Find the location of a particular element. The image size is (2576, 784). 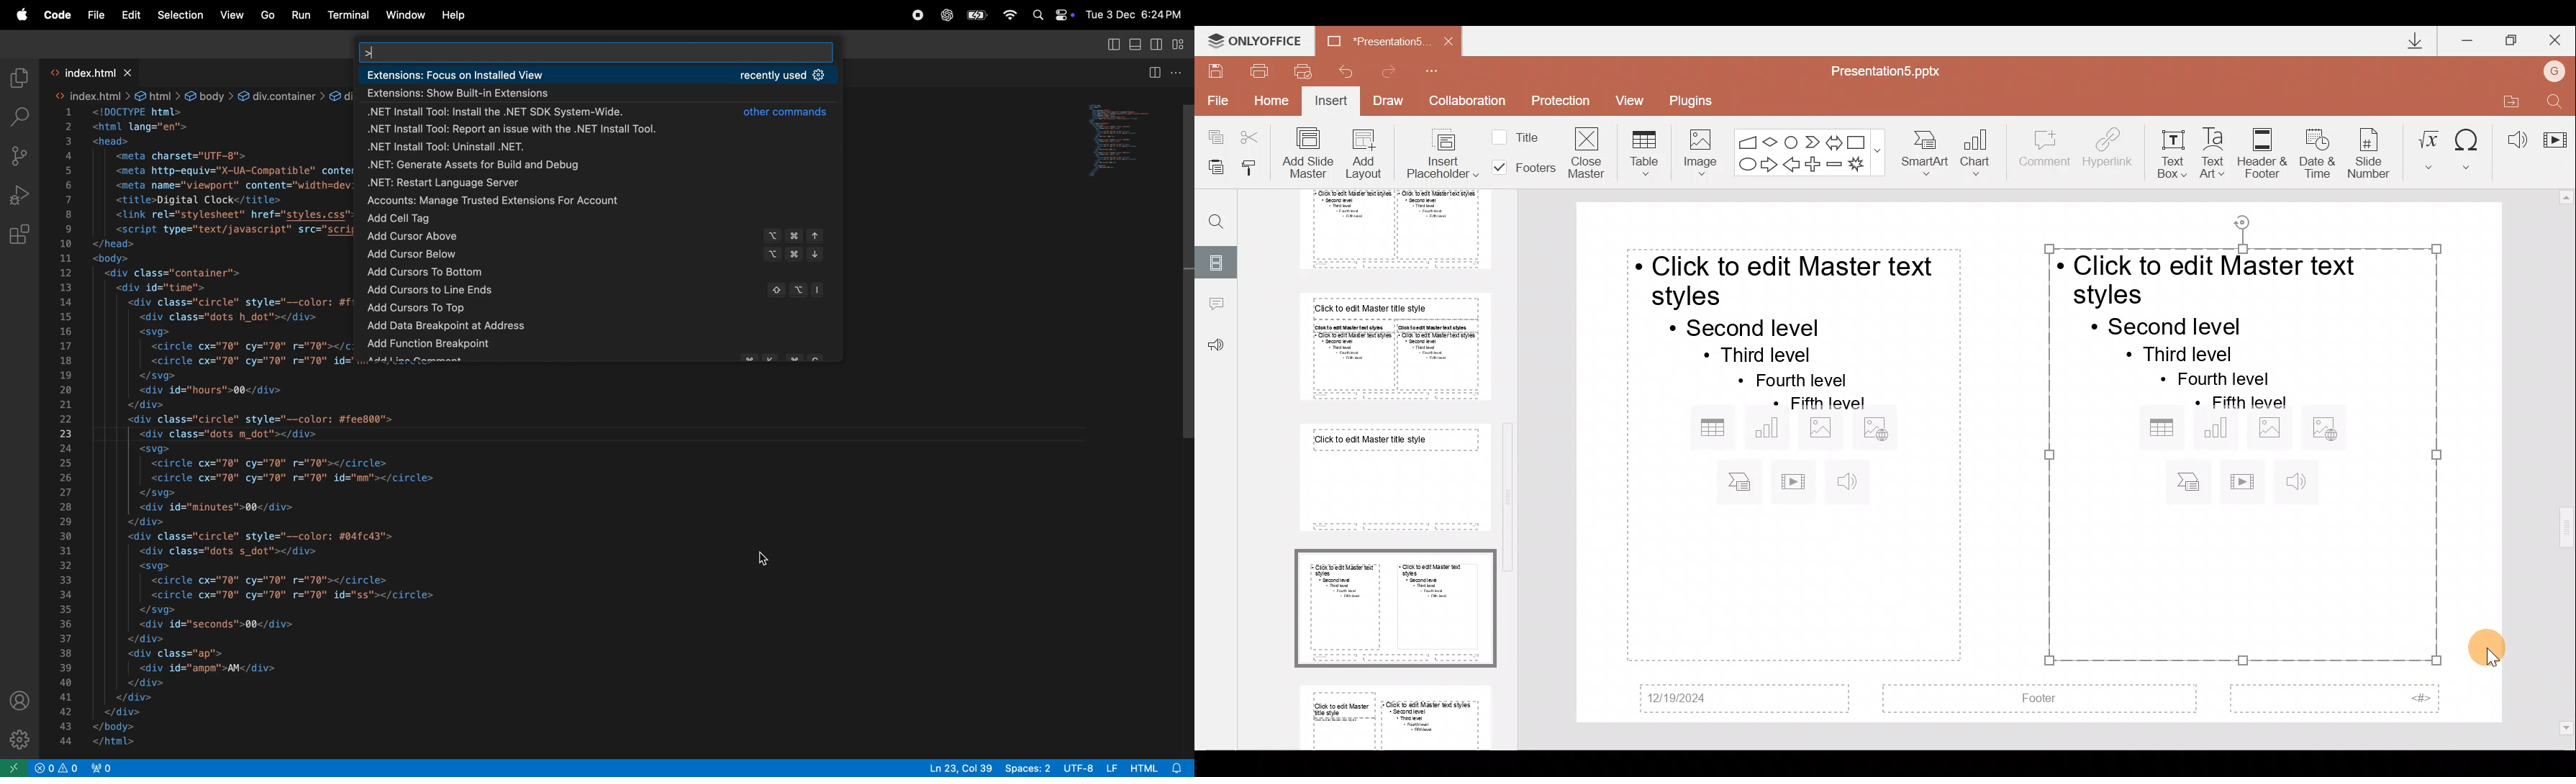

Header & footer is located at coordinates (2262, 153).